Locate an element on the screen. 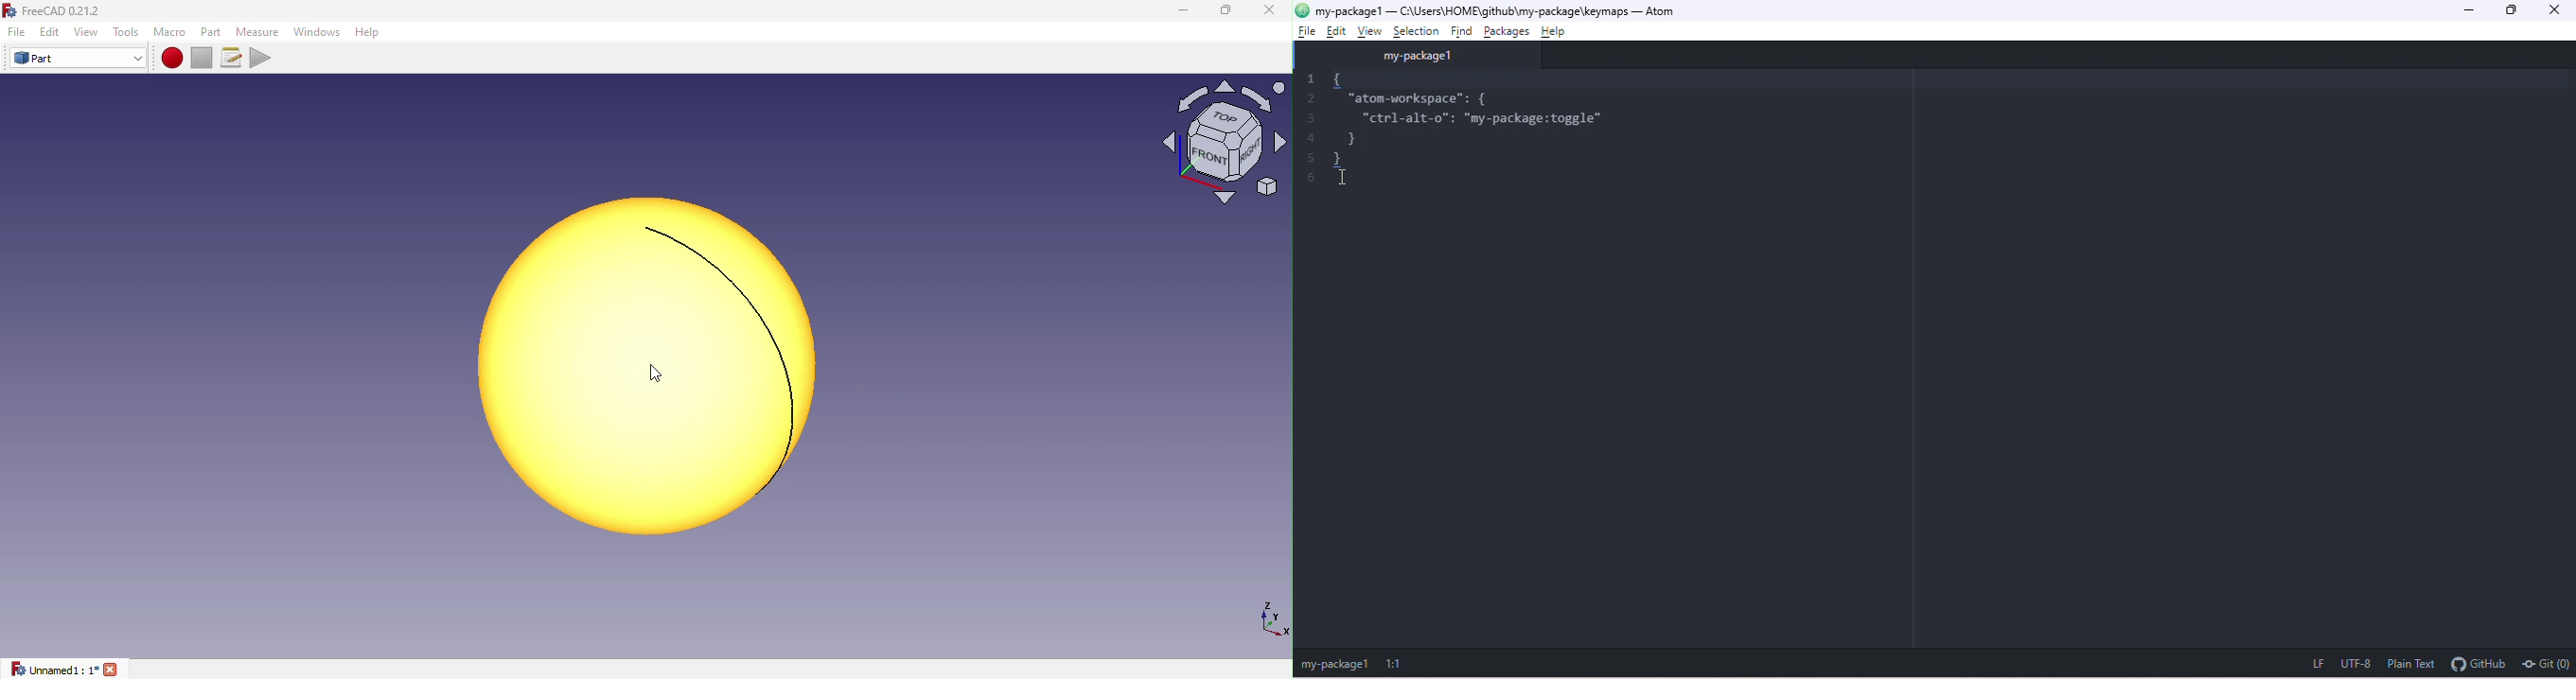 The image size is (2576, 700). Tools is located at coordinates (127, 32).